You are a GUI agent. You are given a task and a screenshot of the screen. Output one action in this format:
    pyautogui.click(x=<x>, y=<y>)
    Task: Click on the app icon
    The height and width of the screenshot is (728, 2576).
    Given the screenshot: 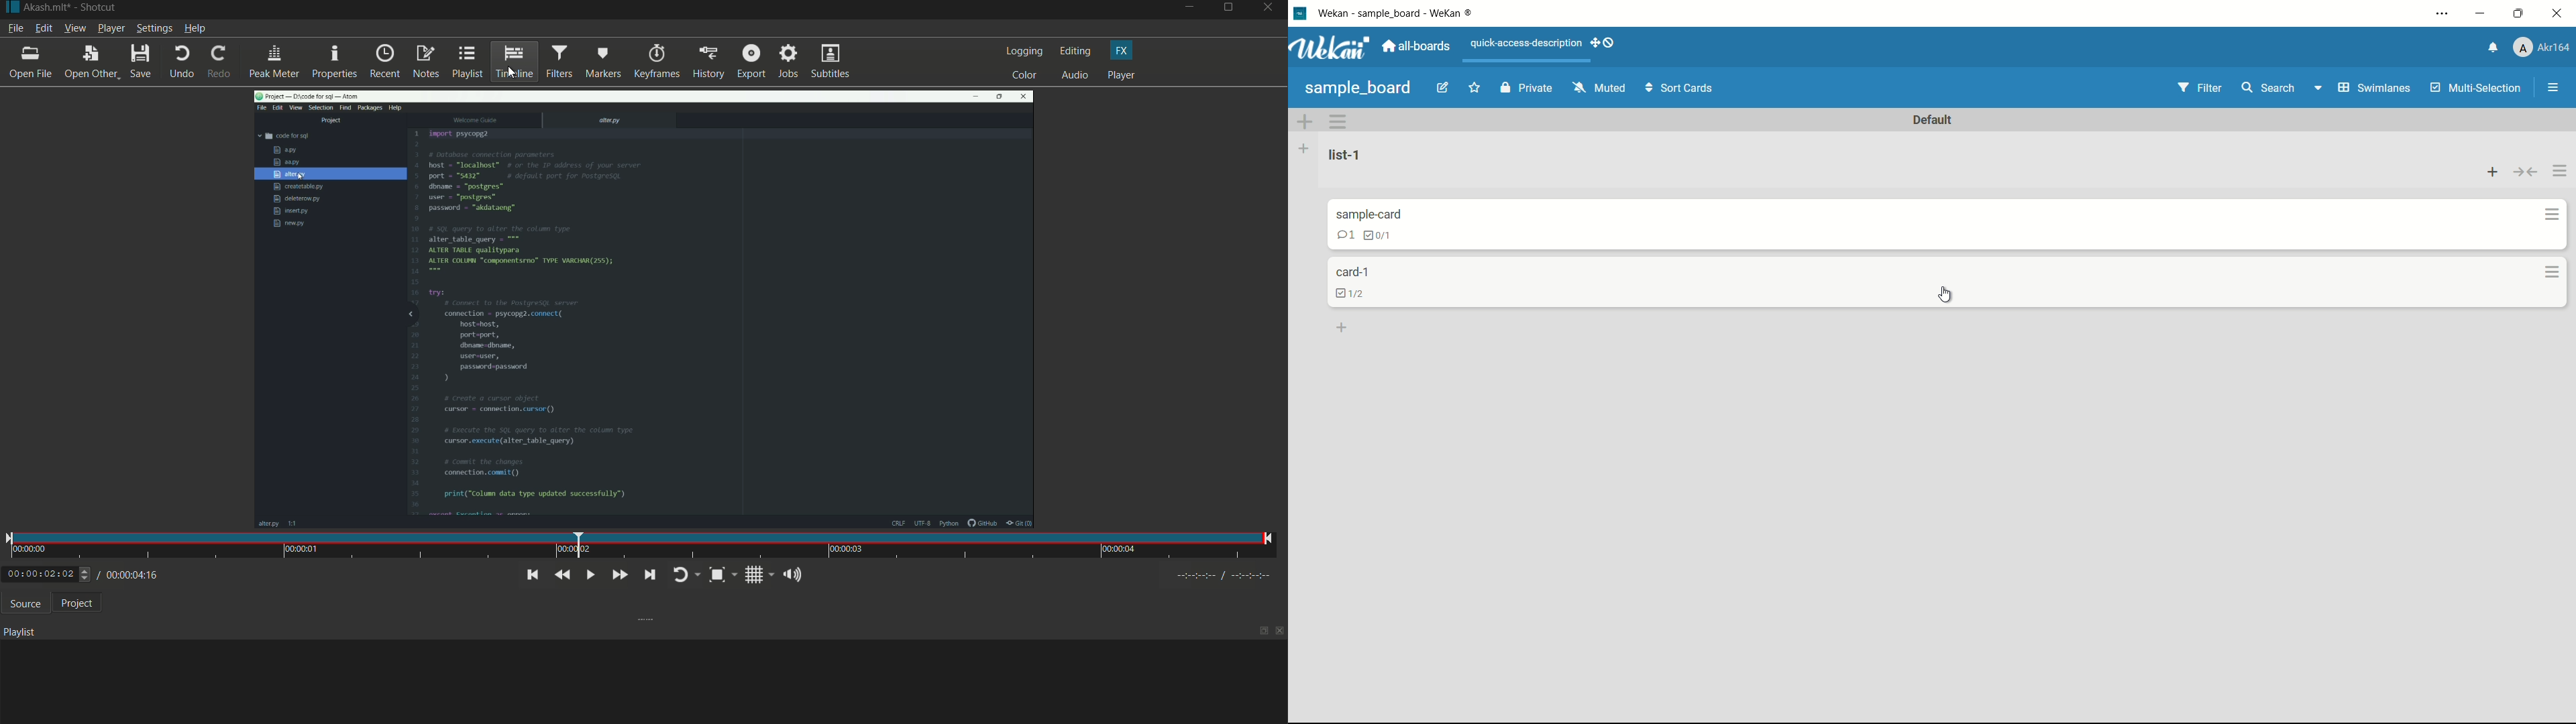 What is the action you would take?
    pyautogui.click(x=10, y=8)
    